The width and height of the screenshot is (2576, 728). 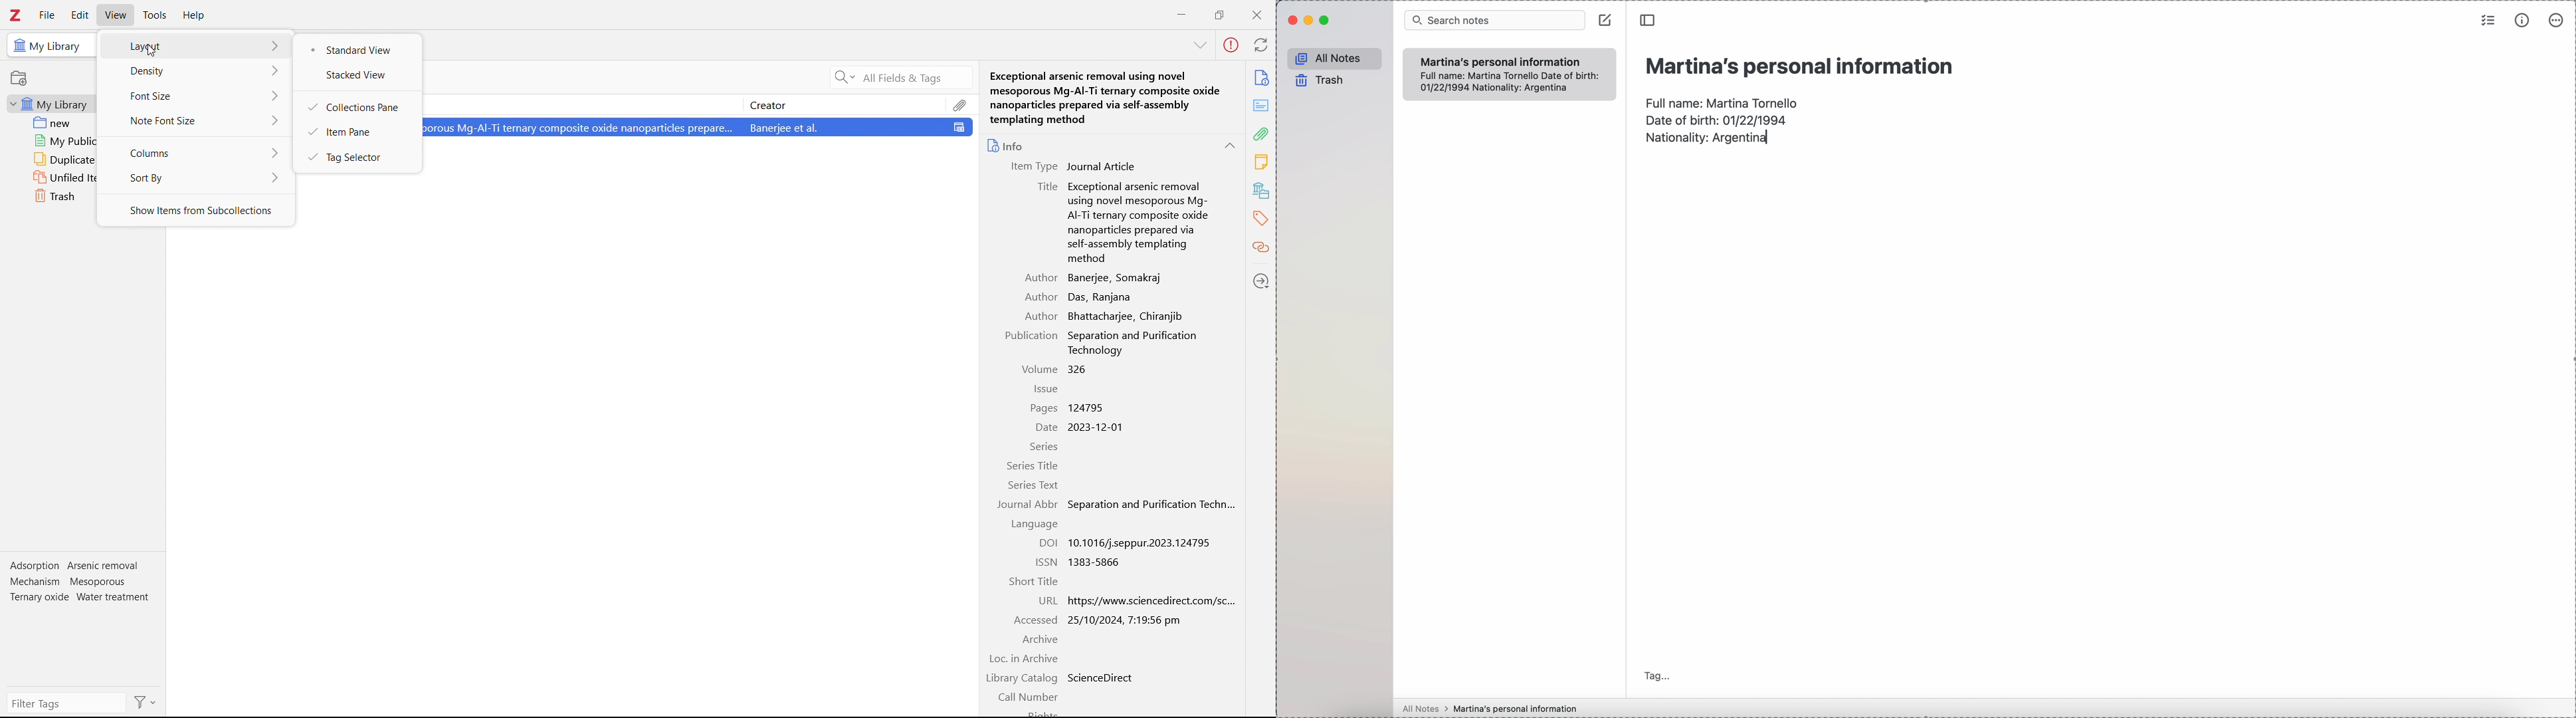 What do you see at coordinates (155, 15) in the screenshot?
I see `tools` at bounding box center [155, 15].